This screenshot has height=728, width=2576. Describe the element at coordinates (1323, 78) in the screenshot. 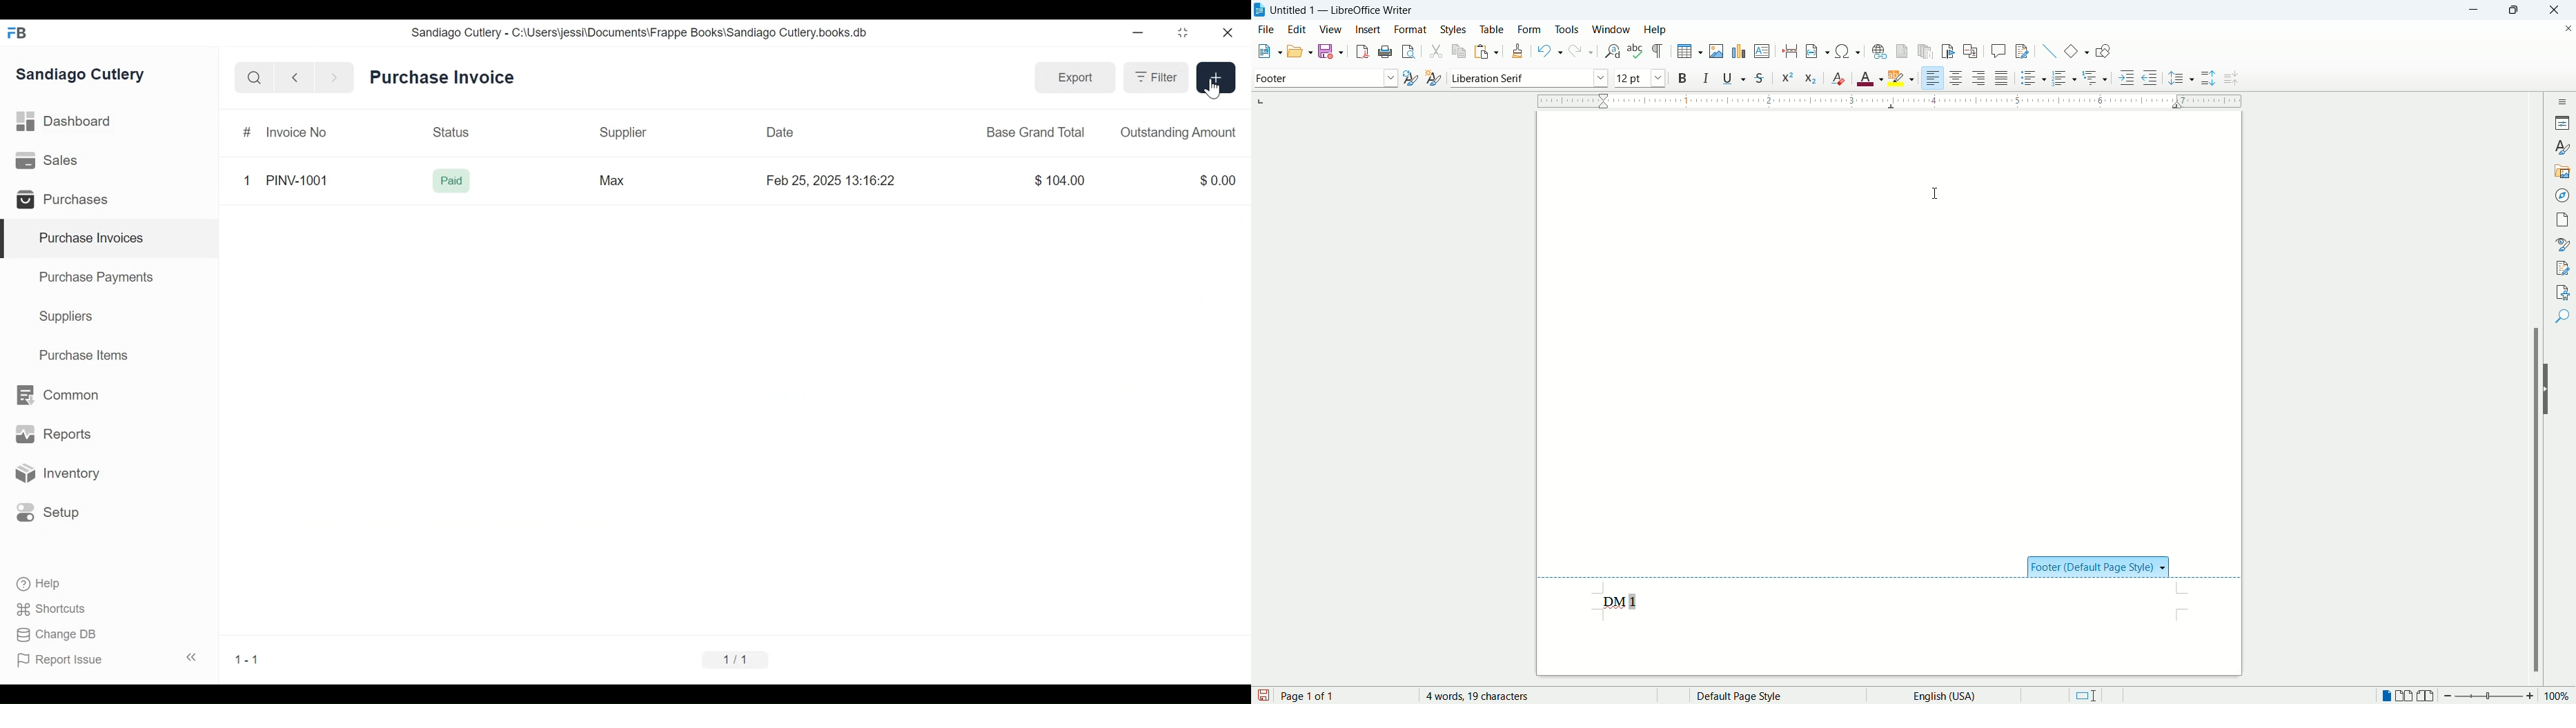

I see `paragraph style` at that location.